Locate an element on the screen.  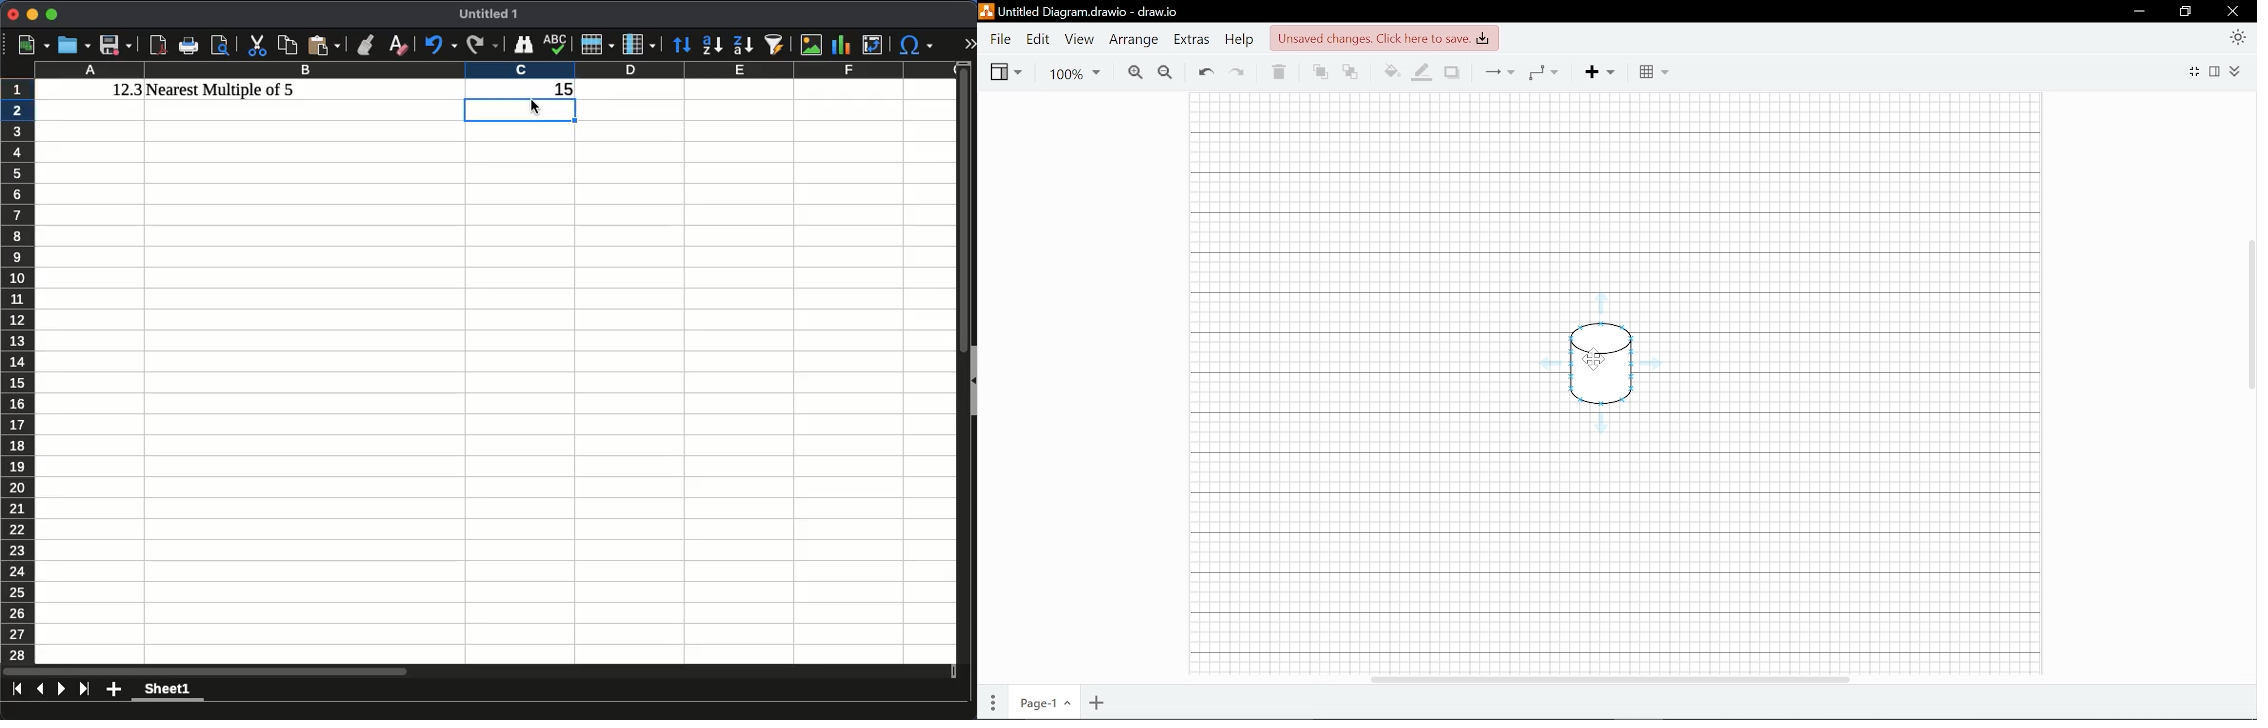
vertical scrollbar is located at coordinates (2249, 313).